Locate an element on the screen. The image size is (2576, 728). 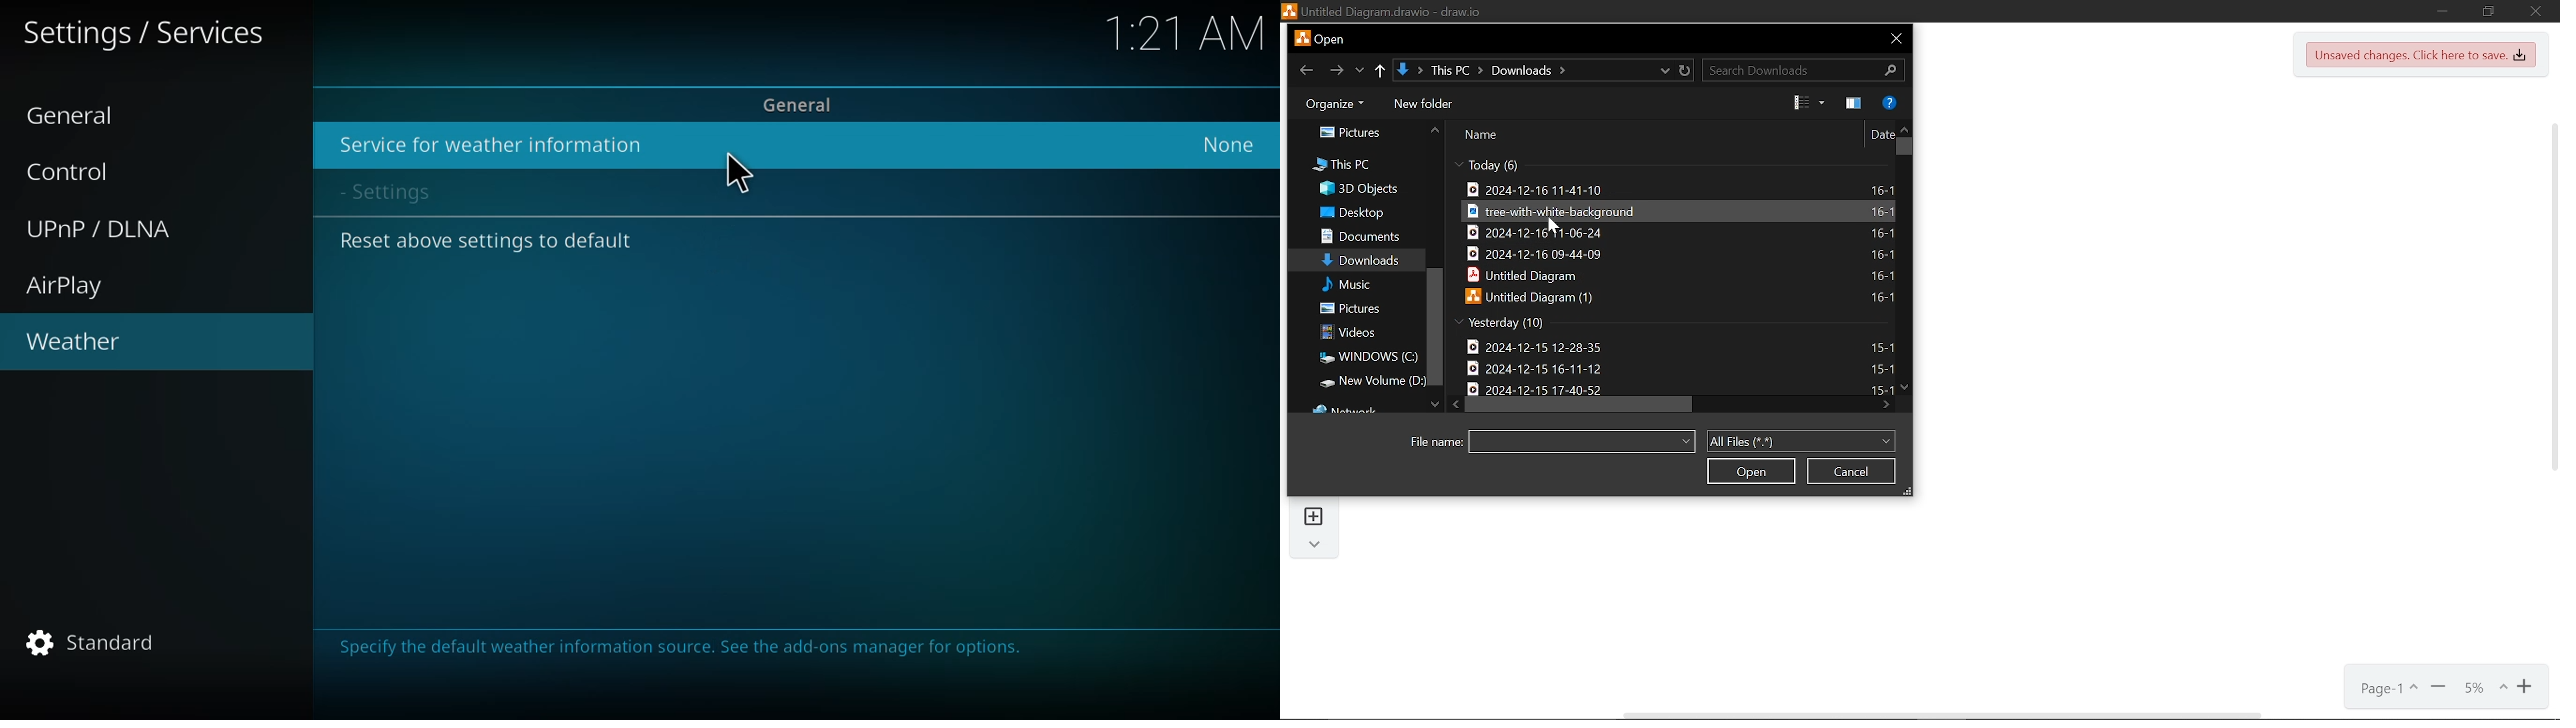
File titled "2024-12-16 11-41-10" is located at coordinates (1682, 189).